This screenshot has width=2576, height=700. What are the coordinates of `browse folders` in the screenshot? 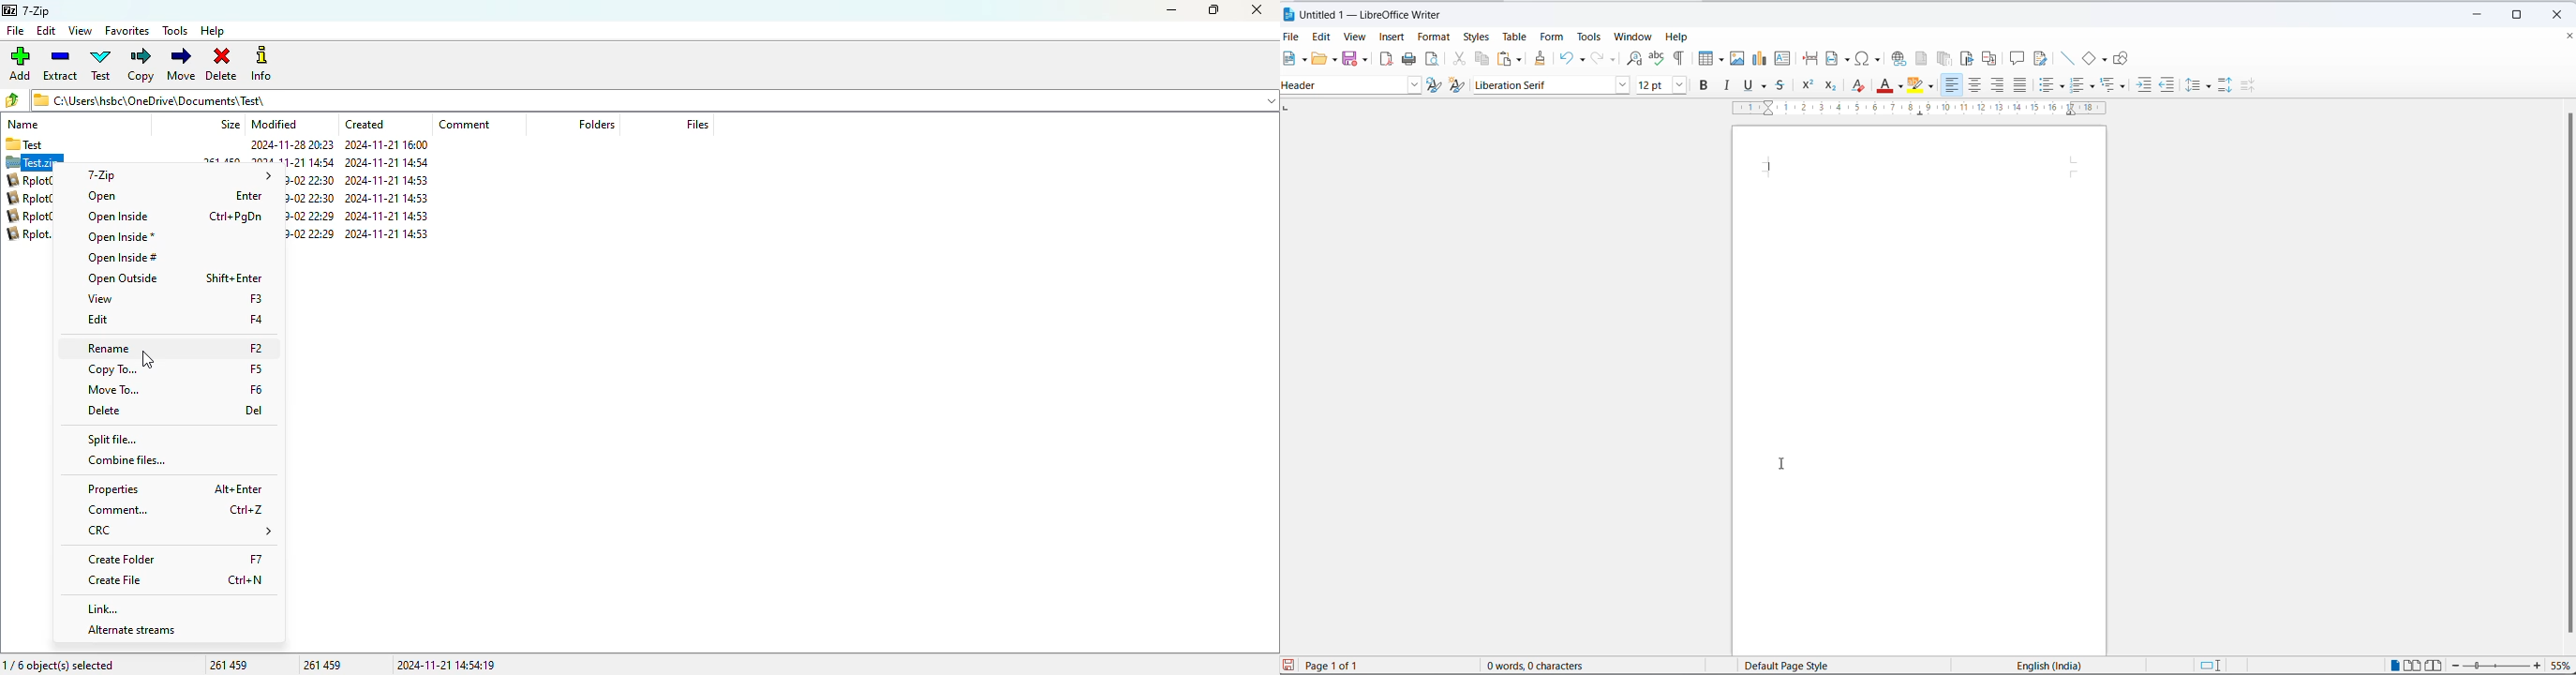 It's located at (13, 100).